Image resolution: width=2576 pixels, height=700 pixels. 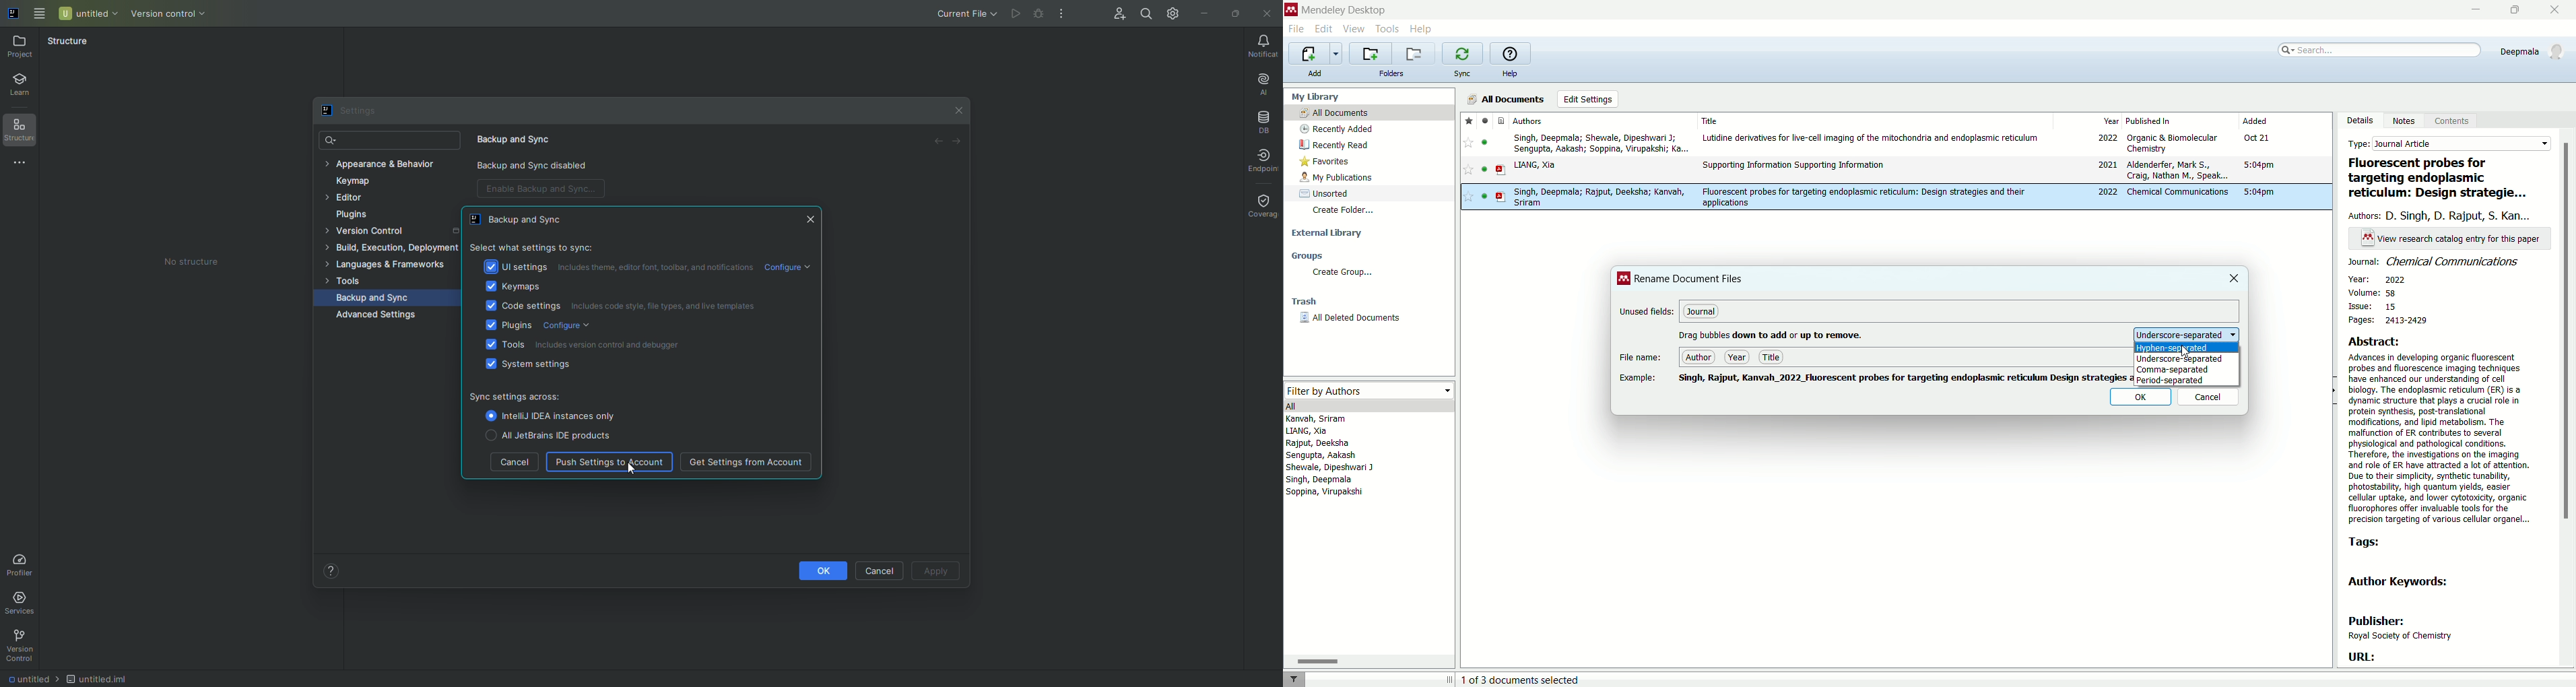 I want to click on filter, so click(x=1295, y=678).